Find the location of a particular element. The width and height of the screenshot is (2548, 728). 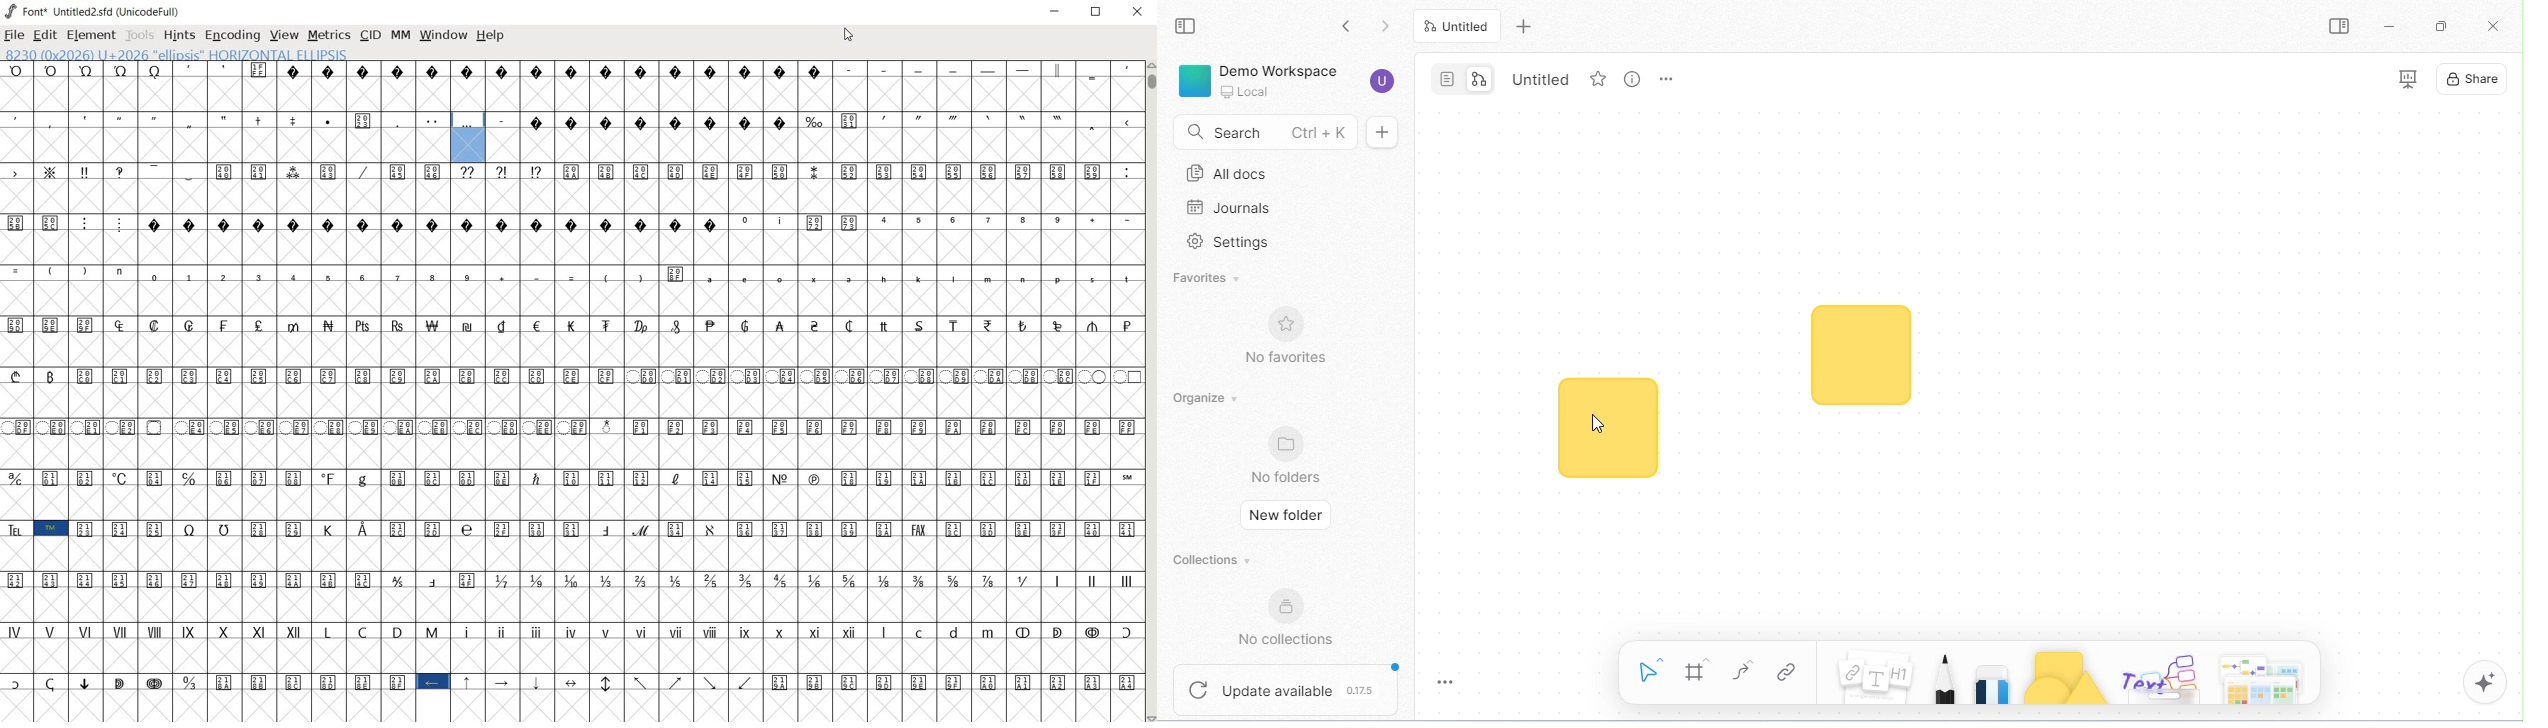

edgeless mode is located at coordinates (1483, 79).